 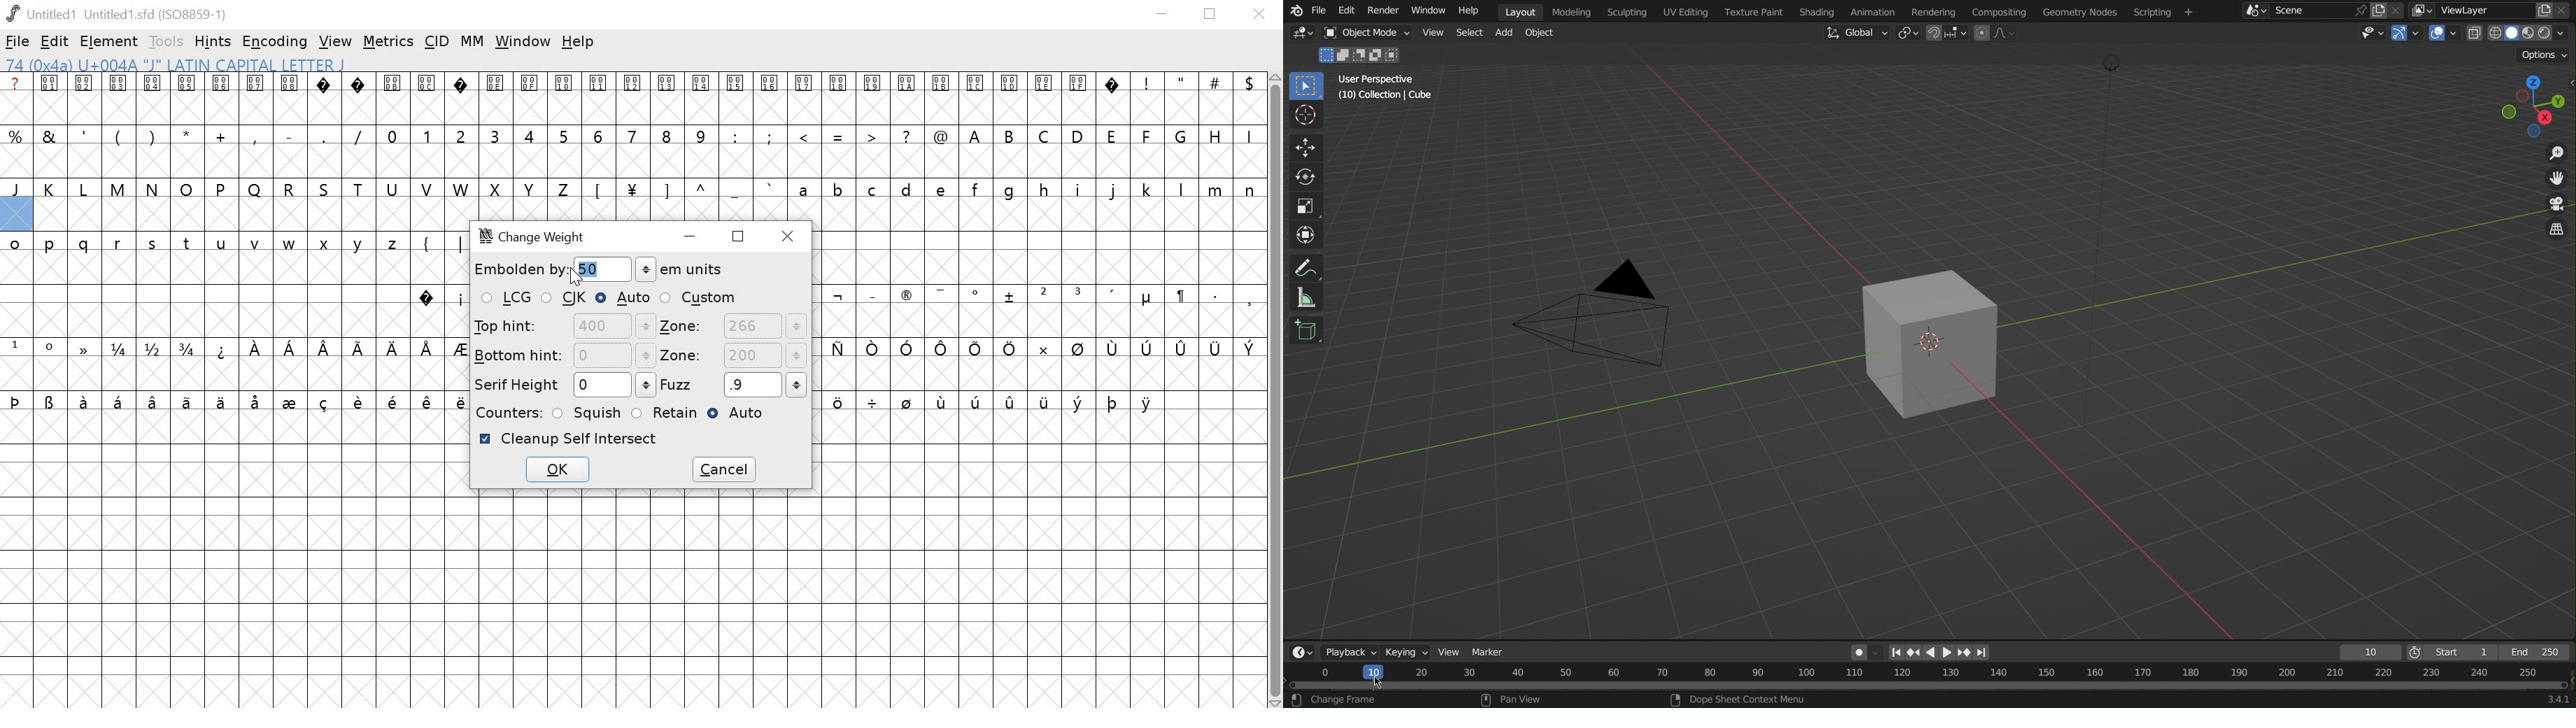 What do you see at coordinates (1948, 36) in the screenshot?
I see `Snapping` at bounding box center [1948, 36].